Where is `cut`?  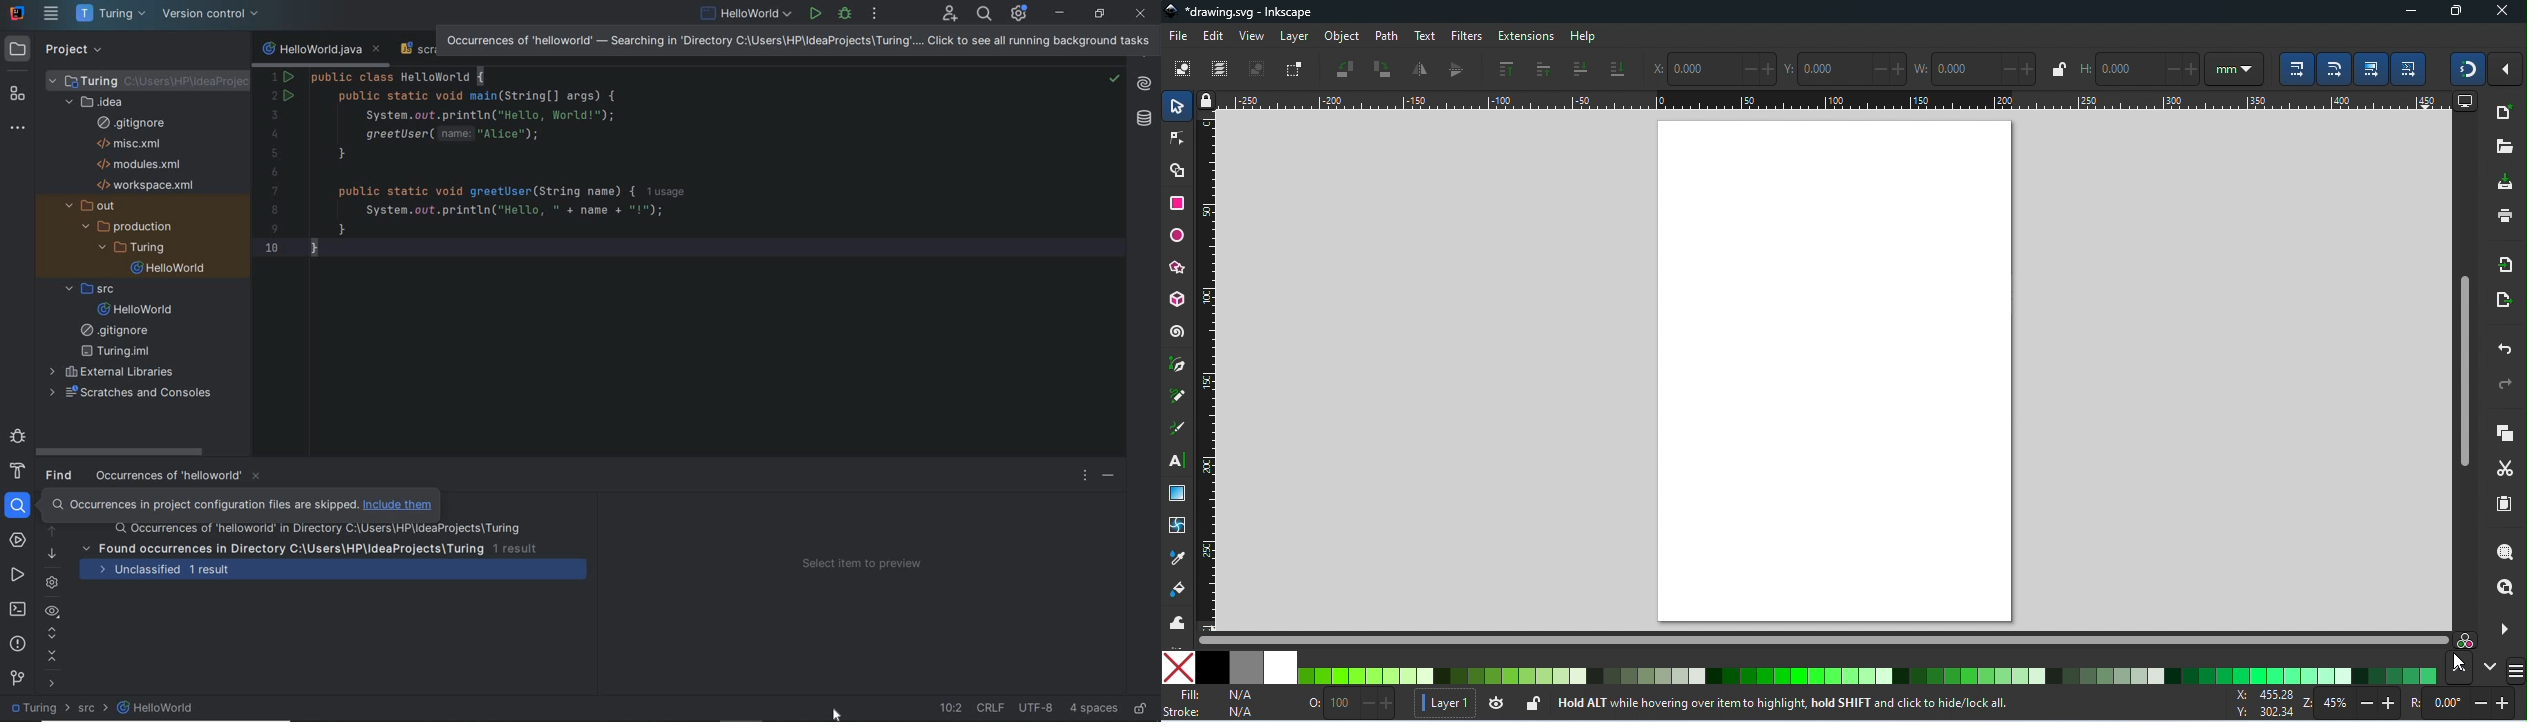 cut is located at coordinates (2507, 467).